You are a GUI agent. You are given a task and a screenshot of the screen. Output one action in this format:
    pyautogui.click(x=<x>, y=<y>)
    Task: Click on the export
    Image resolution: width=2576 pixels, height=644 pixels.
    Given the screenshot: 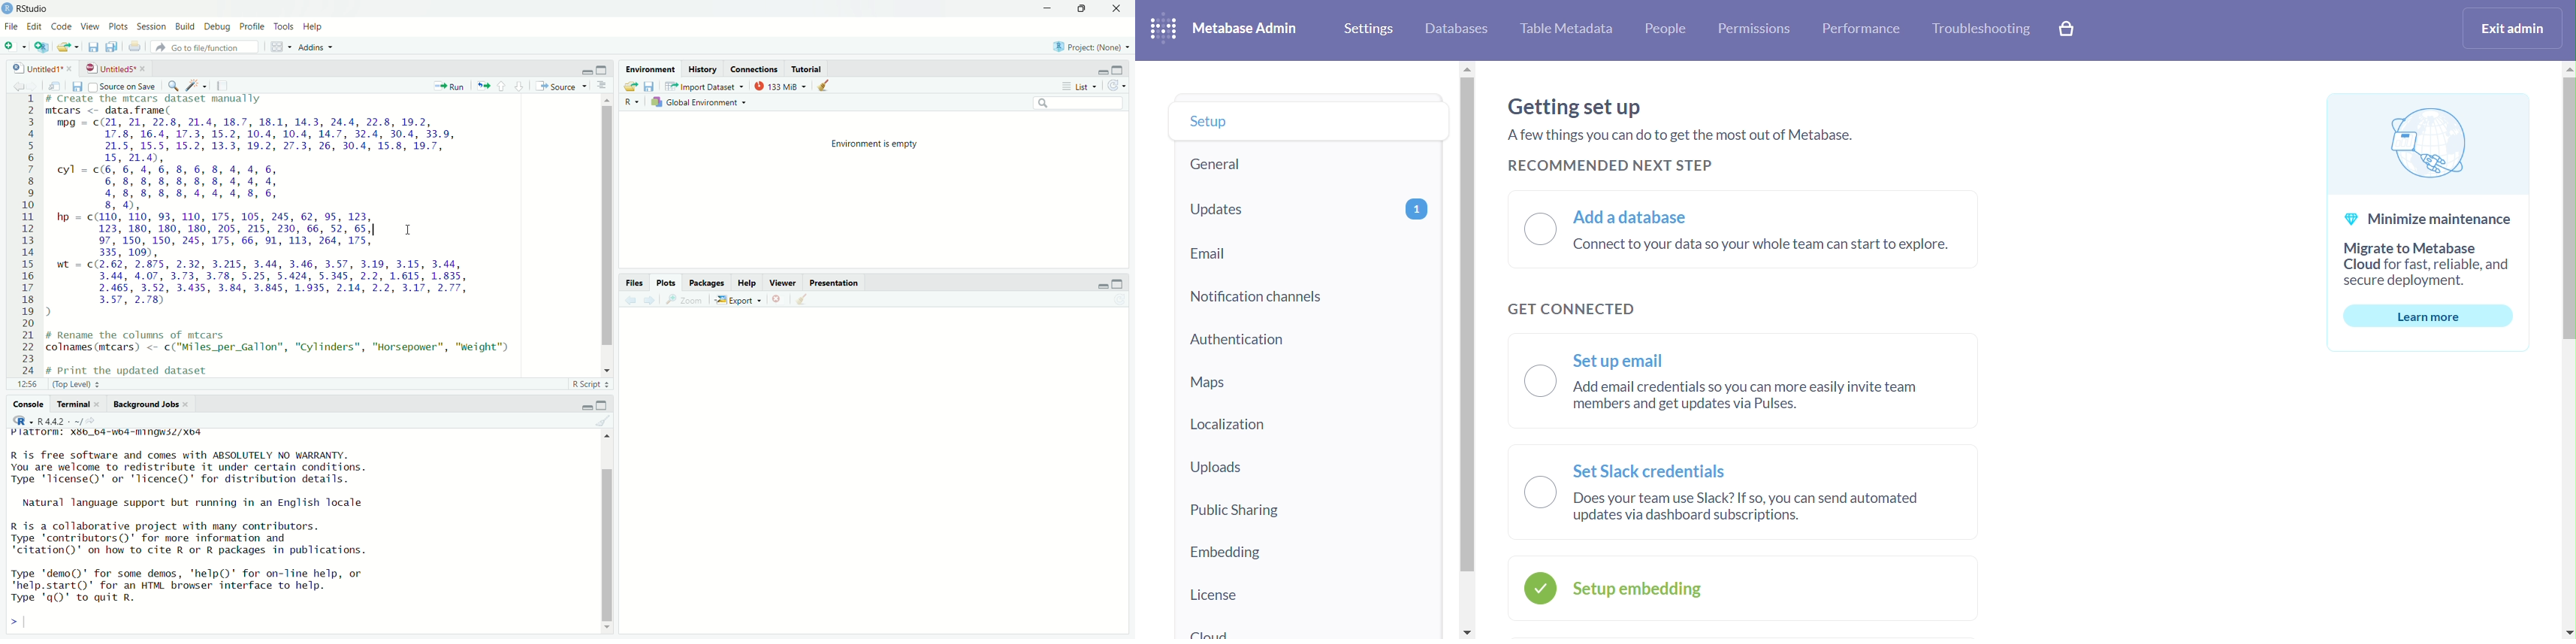 What is the action you would take?
    pyautogui.click(x=627, y=85)
    